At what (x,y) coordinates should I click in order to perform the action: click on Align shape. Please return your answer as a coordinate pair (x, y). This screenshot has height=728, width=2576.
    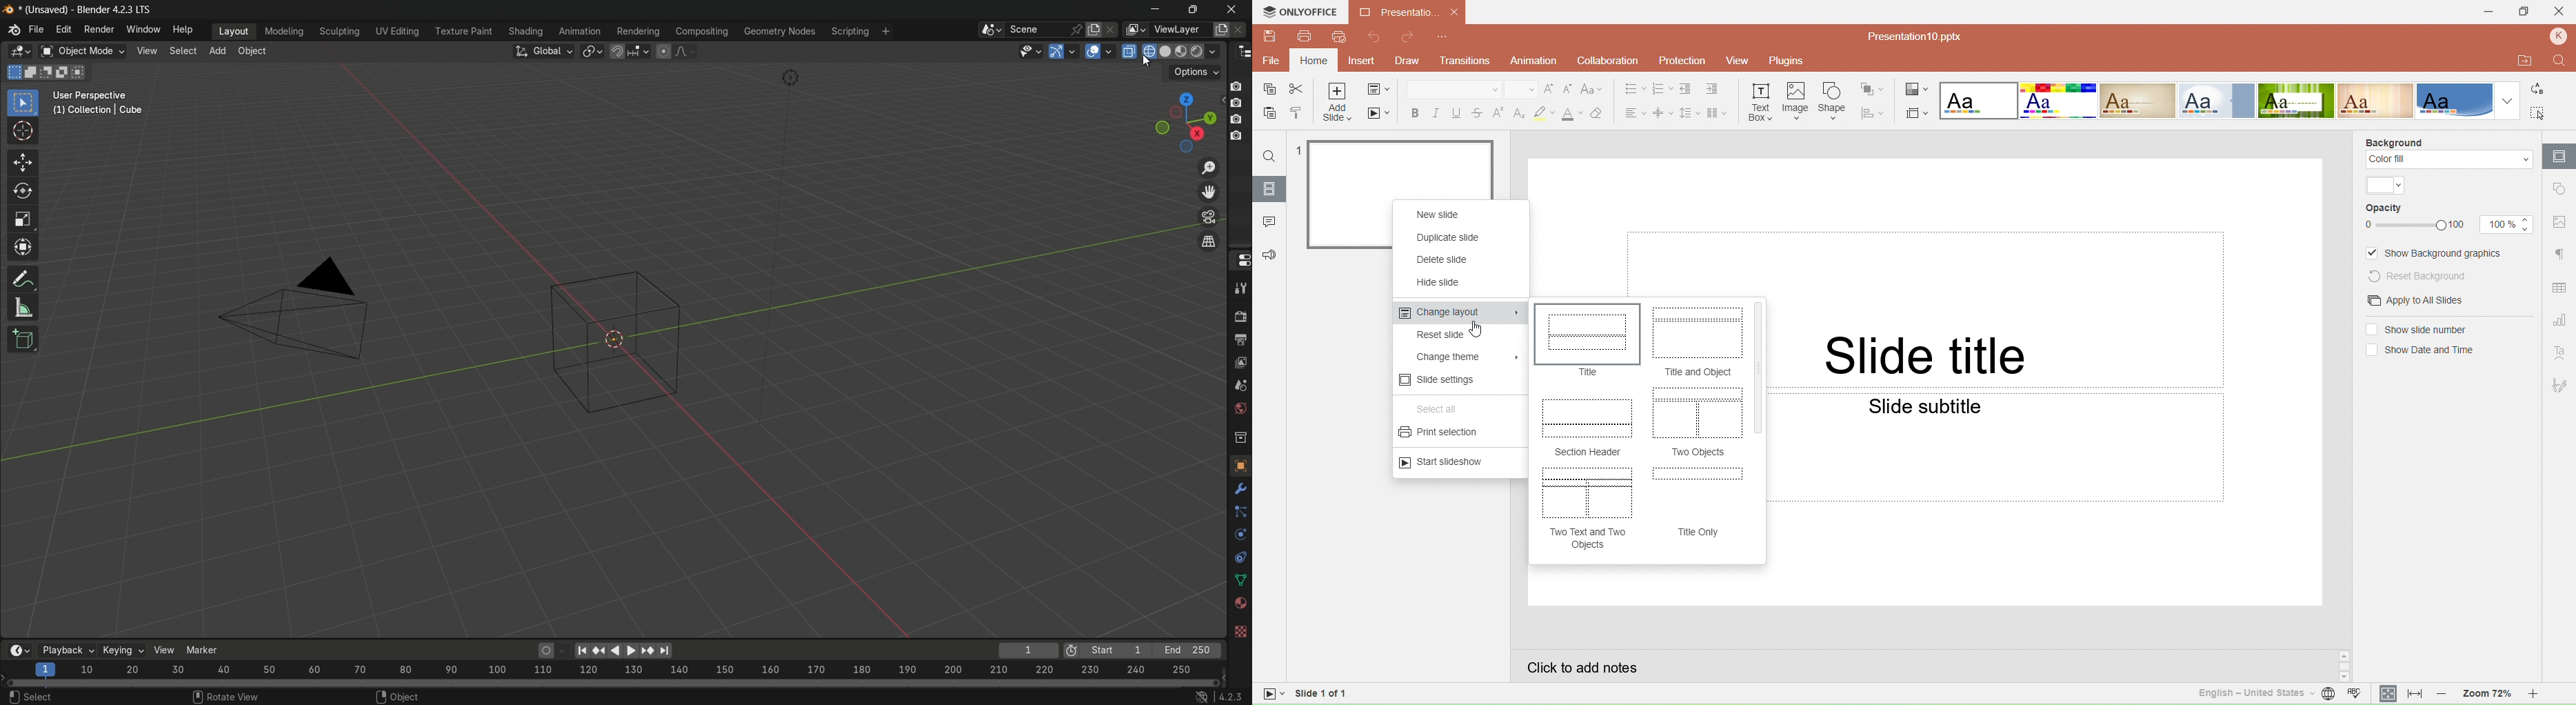
    Looking at the image, I should click on (1874, 112).